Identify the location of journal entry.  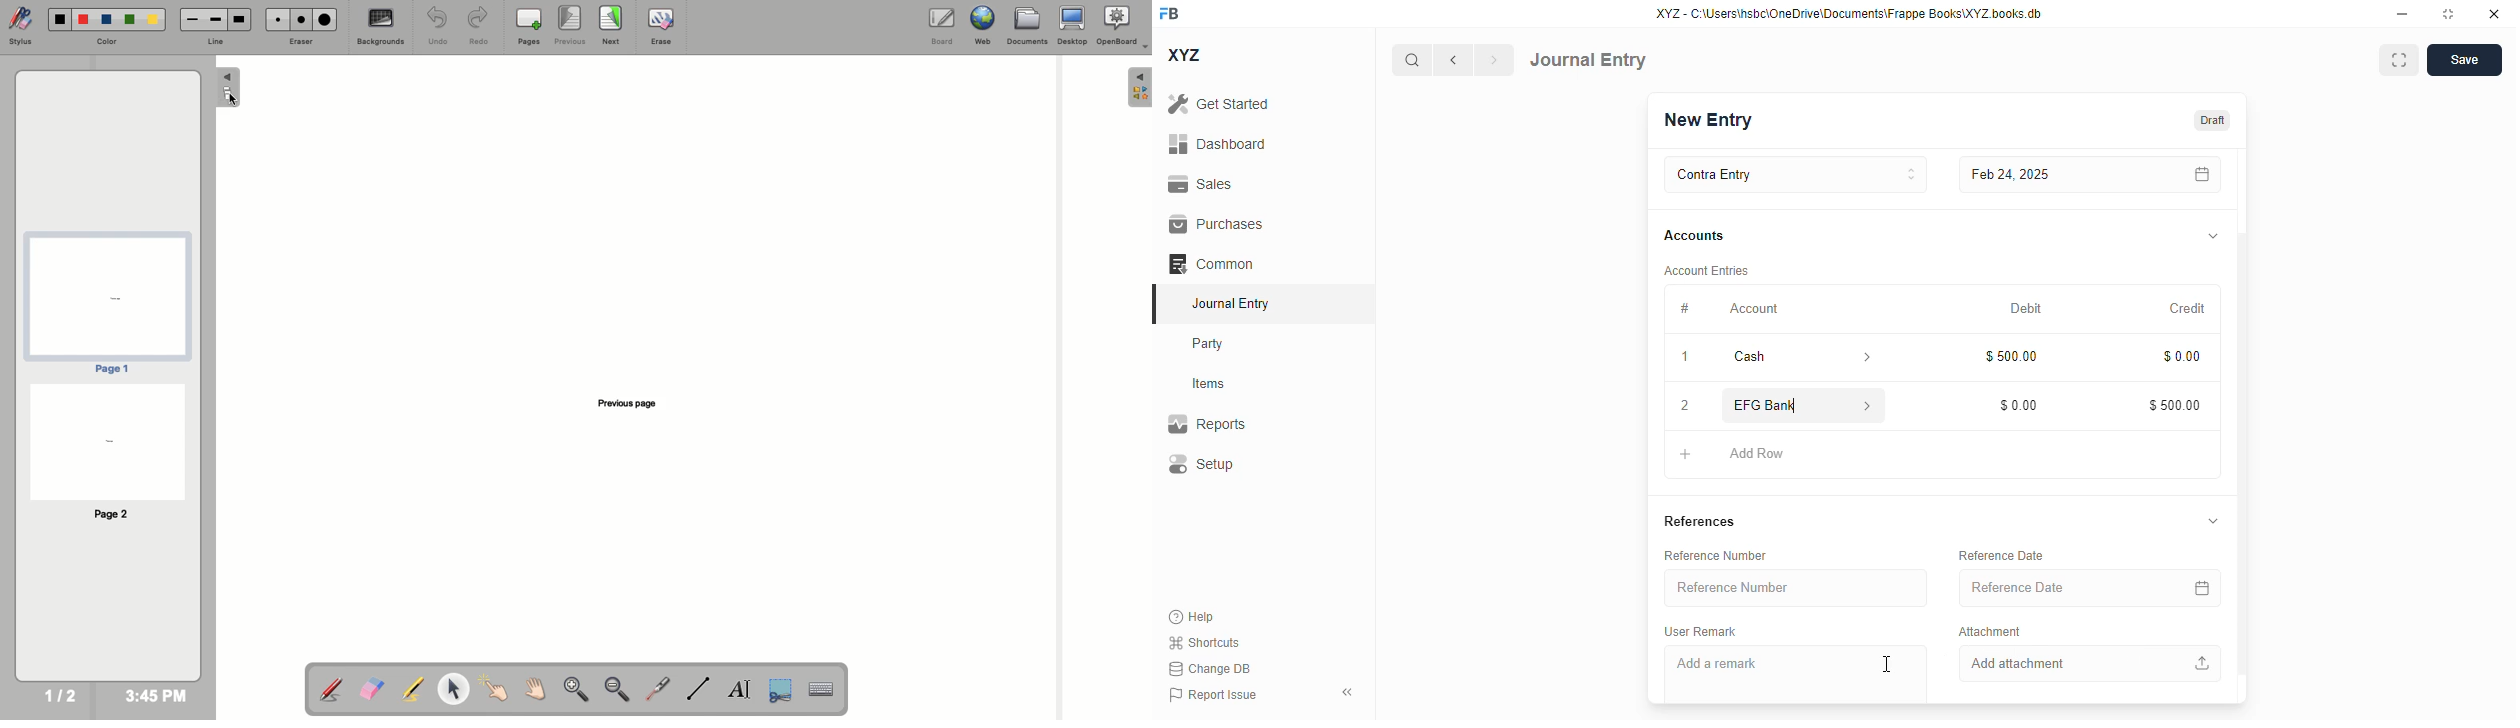
(1588, 60).